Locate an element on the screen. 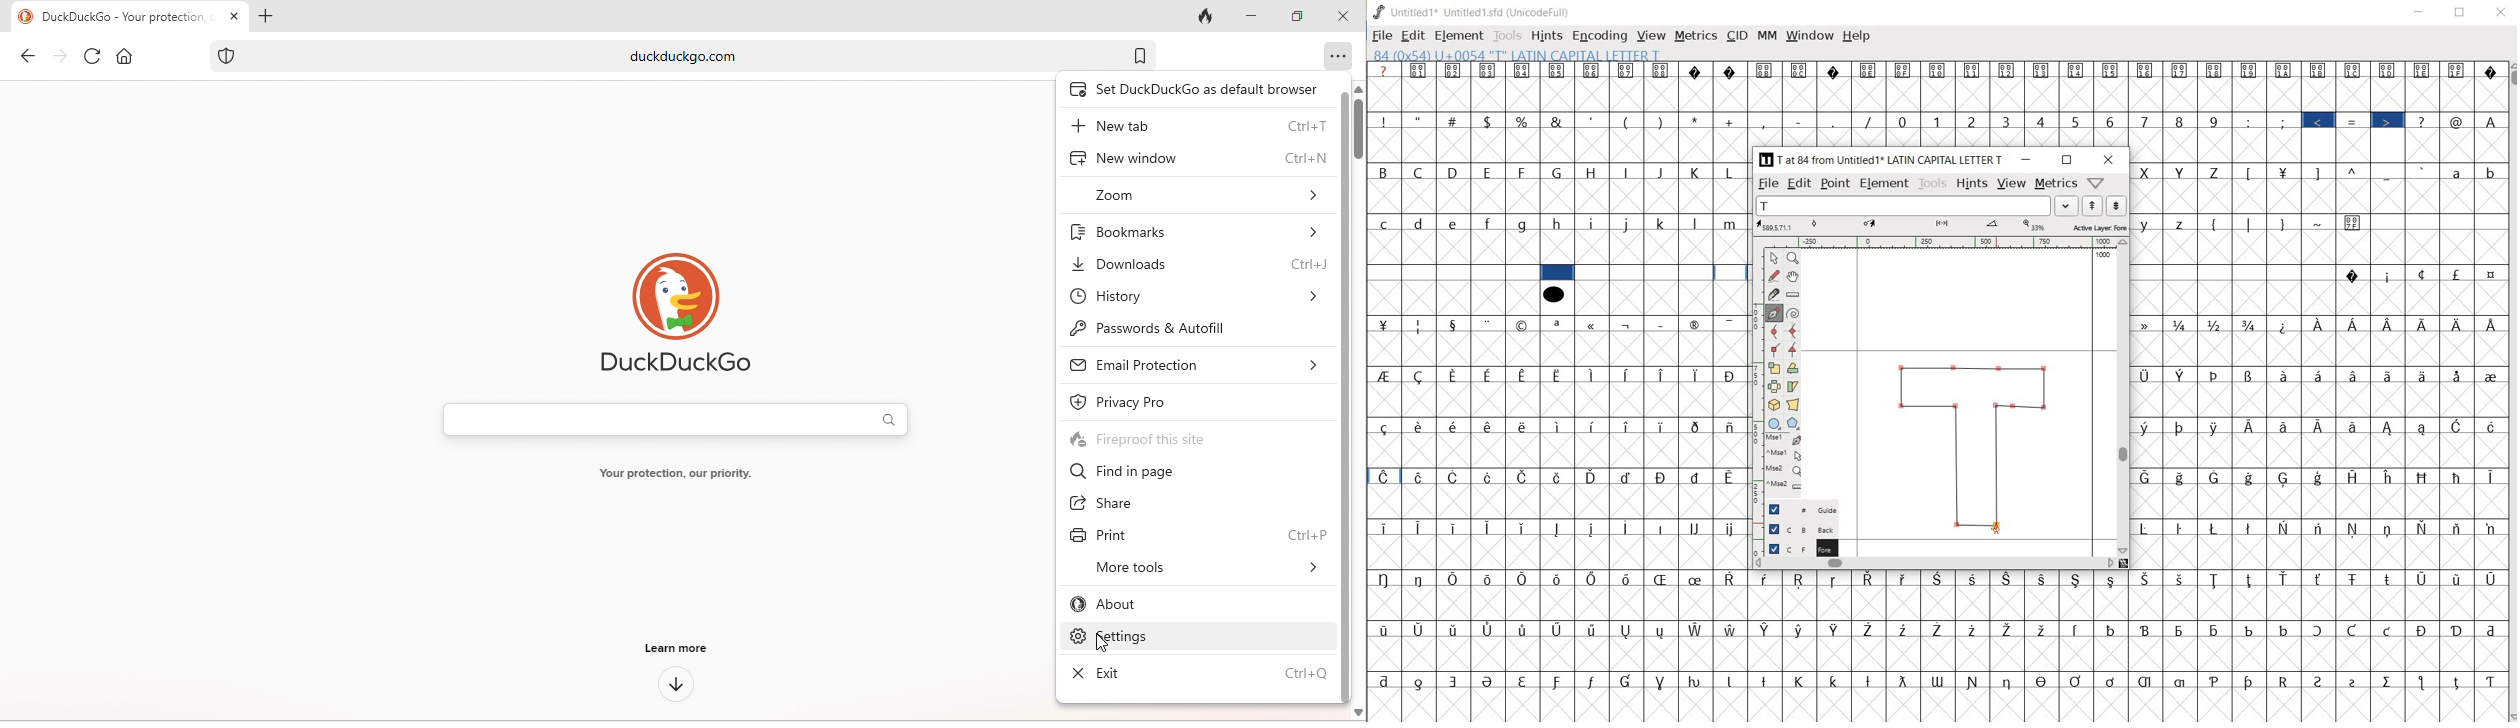 This screenshot has height=728, width=2520. cursor movement is located at coordinates (1104, 645).